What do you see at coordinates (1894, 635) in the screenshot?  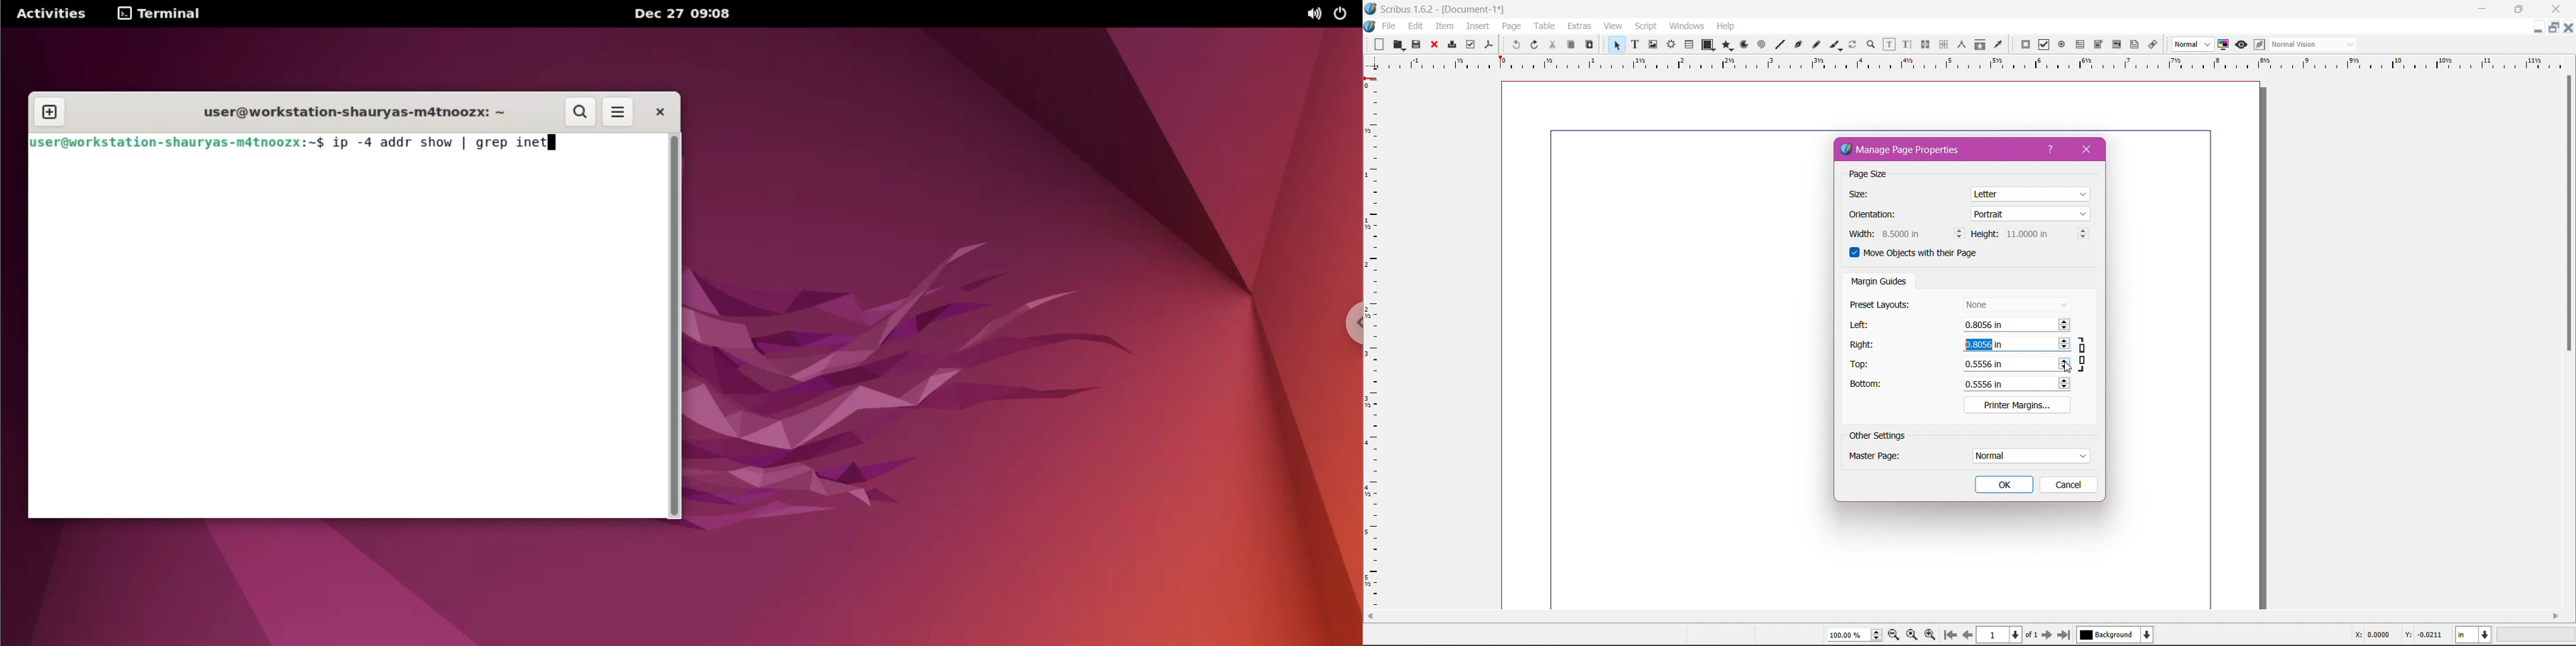 I see `Zoom out by the stepping value in Tools preferences` at bounding box center [1894, 635].